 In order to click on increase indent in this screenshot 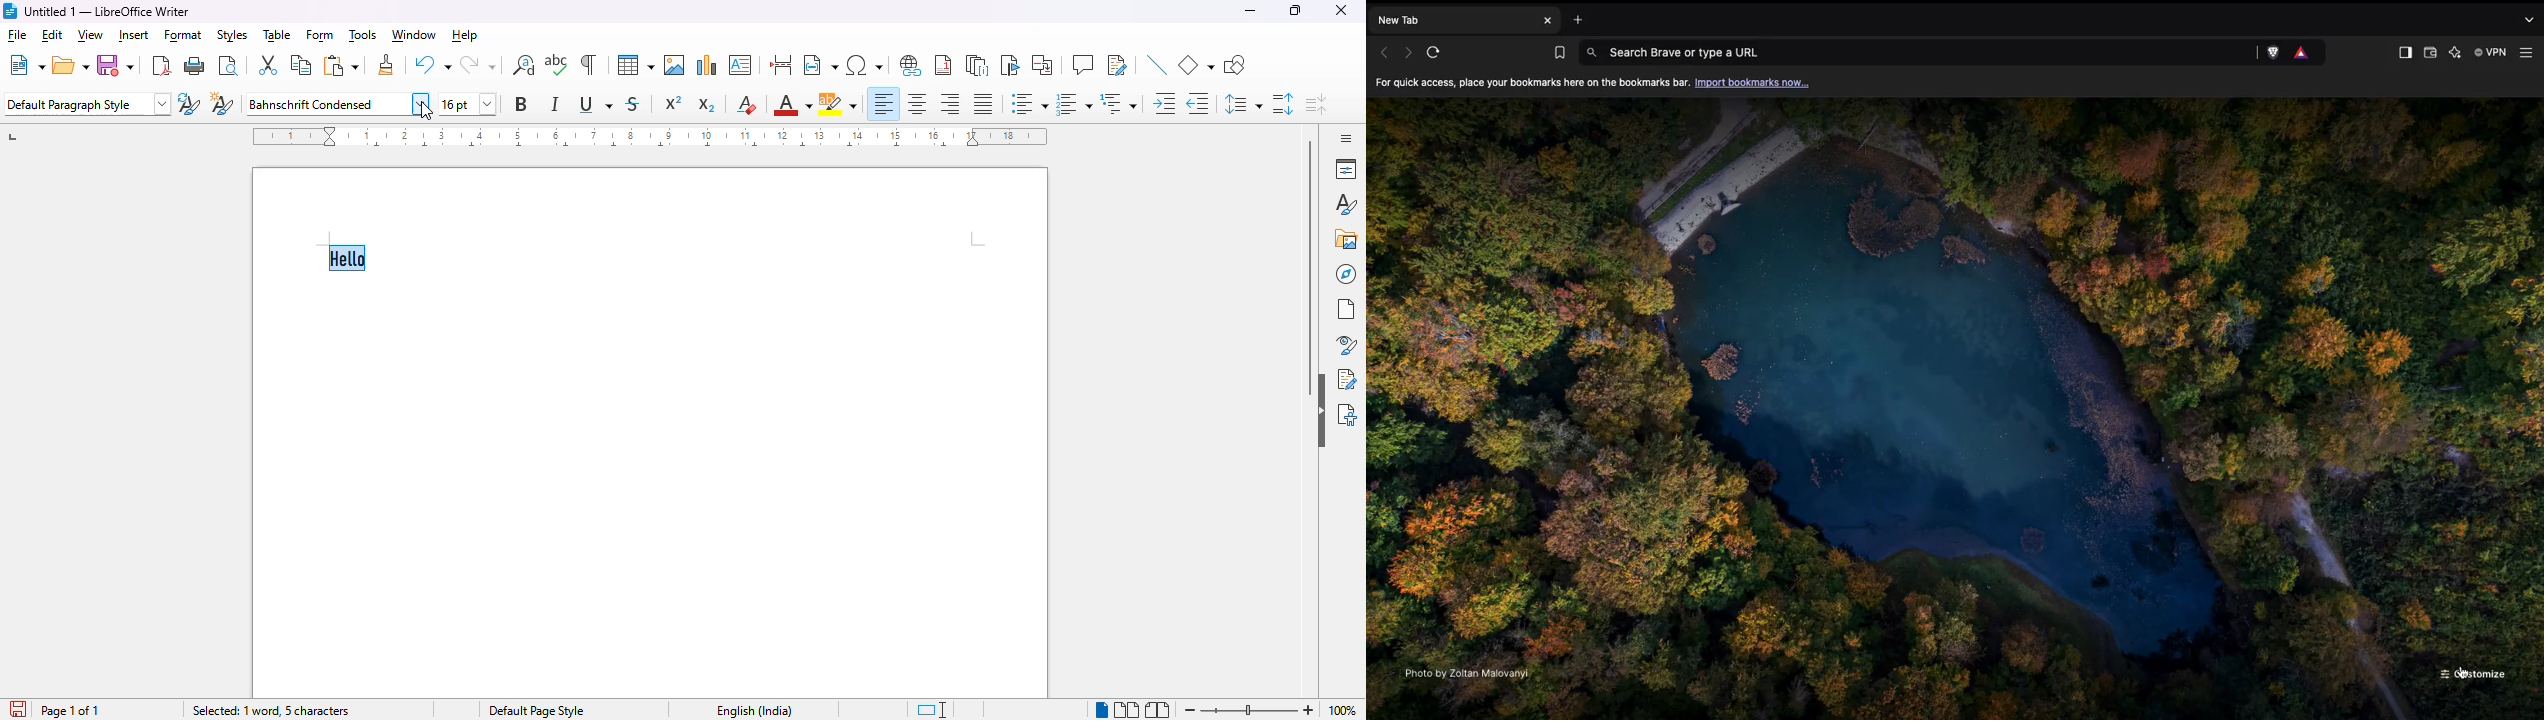, I will do `click(1165, 104)`.